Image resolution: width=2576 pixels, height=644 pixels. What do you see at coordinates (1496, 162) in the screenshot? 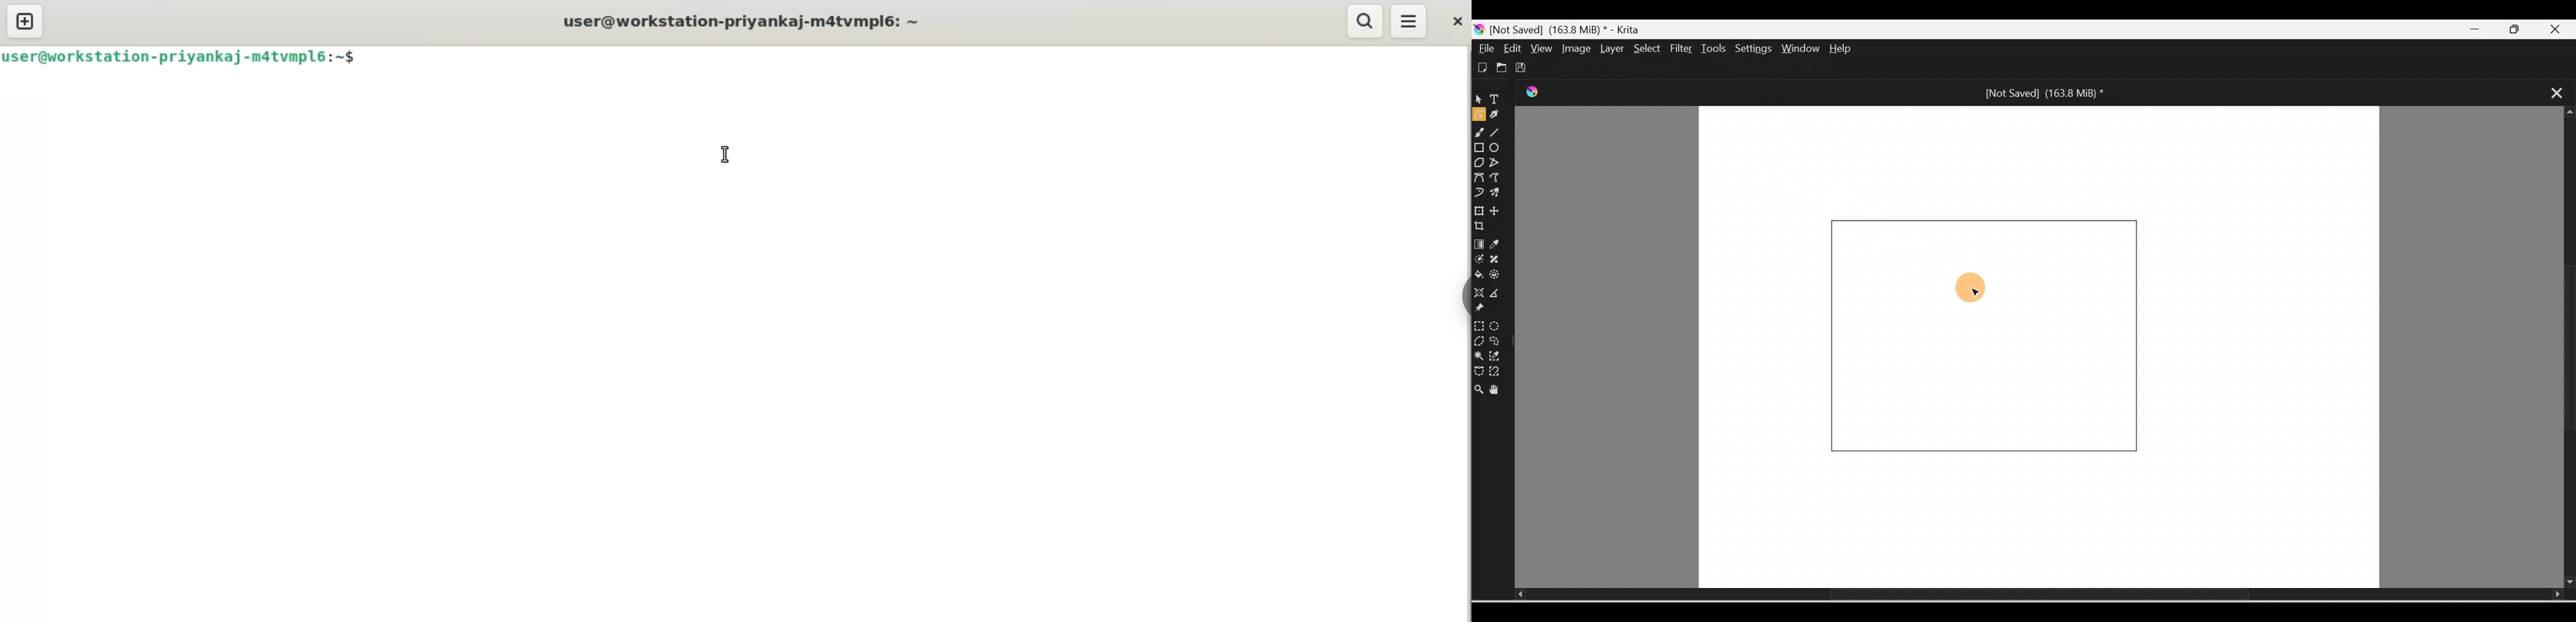
I see `Polyline` at bounding box center [1496, 162].